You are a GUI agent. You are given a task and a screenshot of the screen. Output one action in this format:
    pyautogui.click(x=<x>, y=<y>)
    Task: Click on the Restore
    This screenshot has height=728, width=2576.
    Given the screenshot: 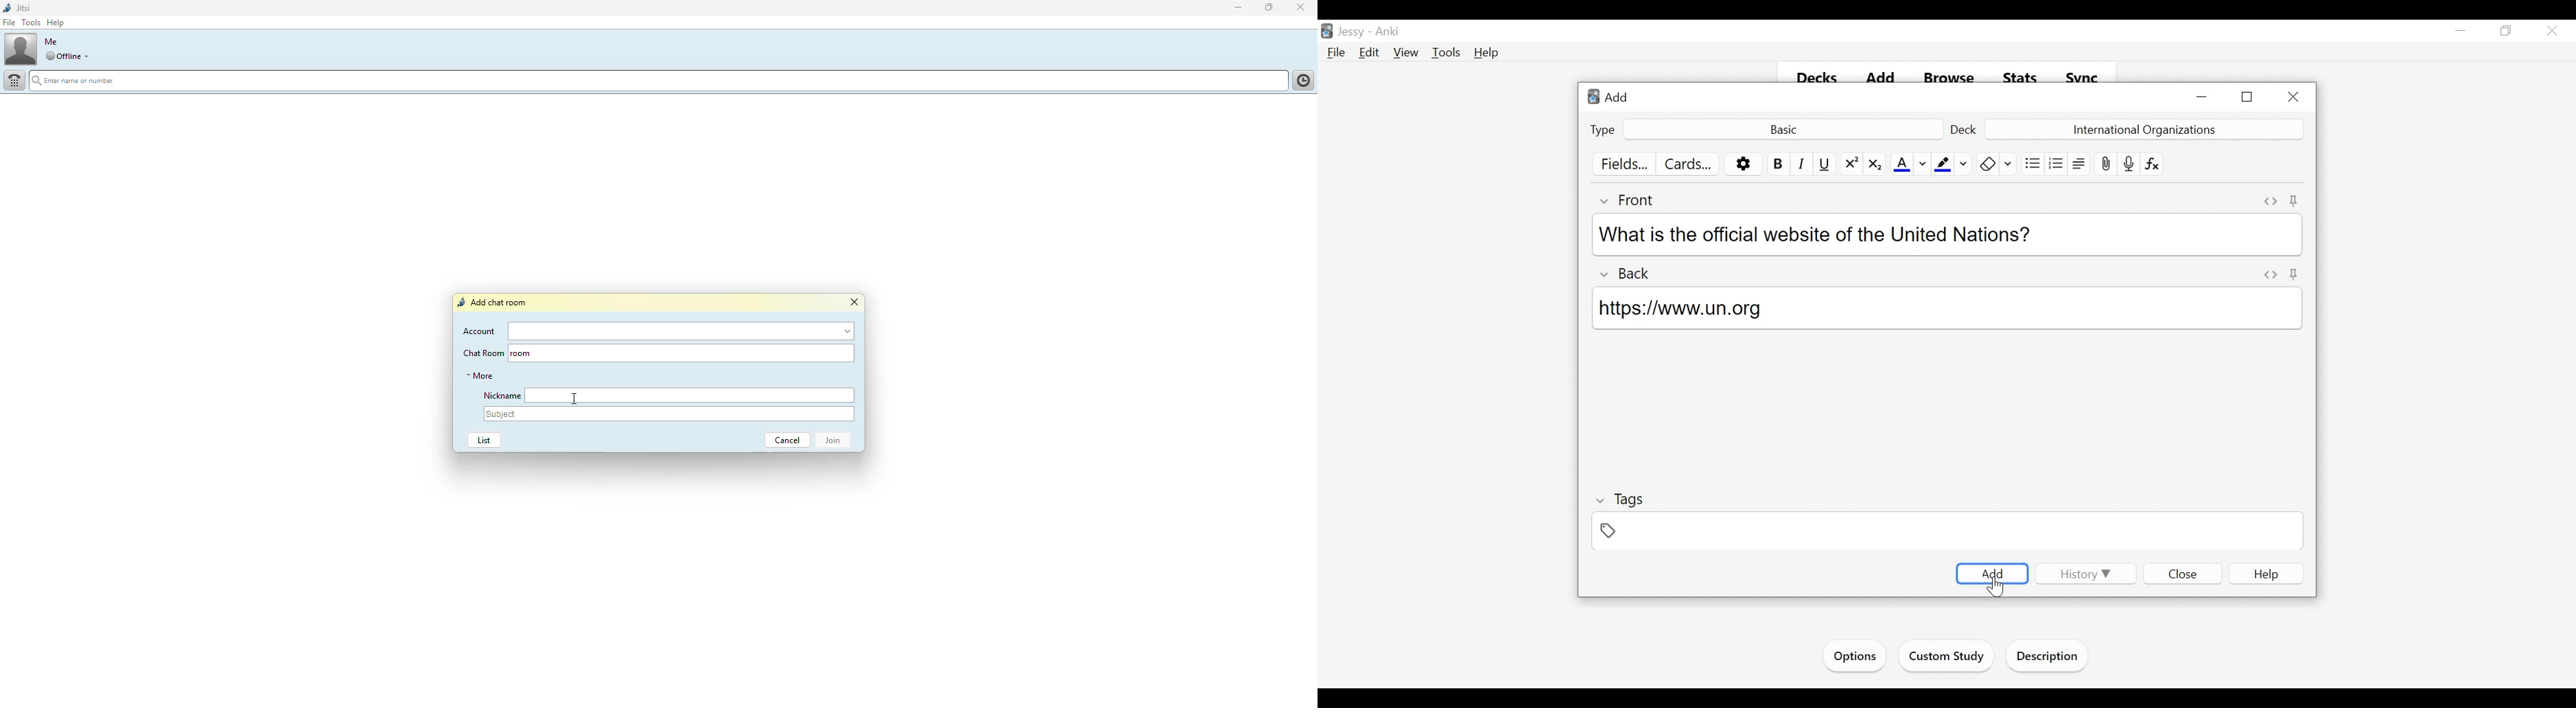 What is the action you would take?
    pyautogui.click(x=2249, y=97)
    